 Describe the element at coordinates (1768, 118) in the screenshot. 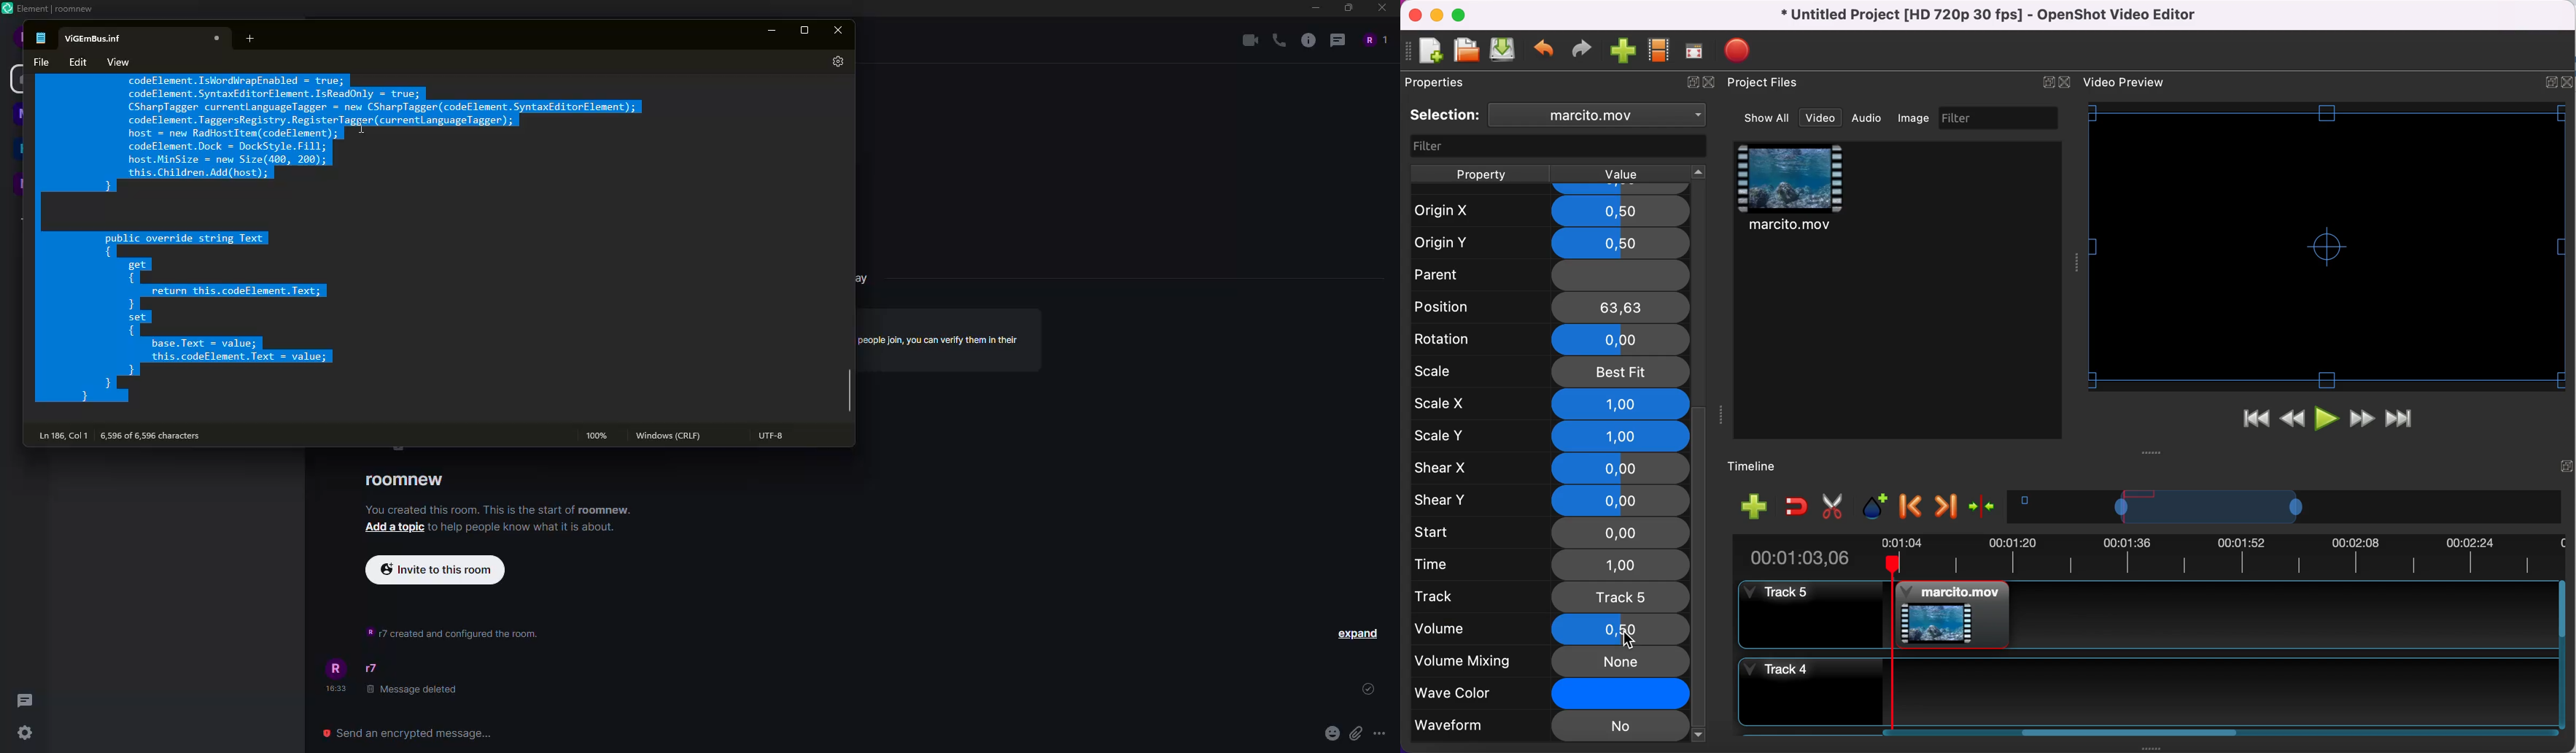

I see `show all` at that location.